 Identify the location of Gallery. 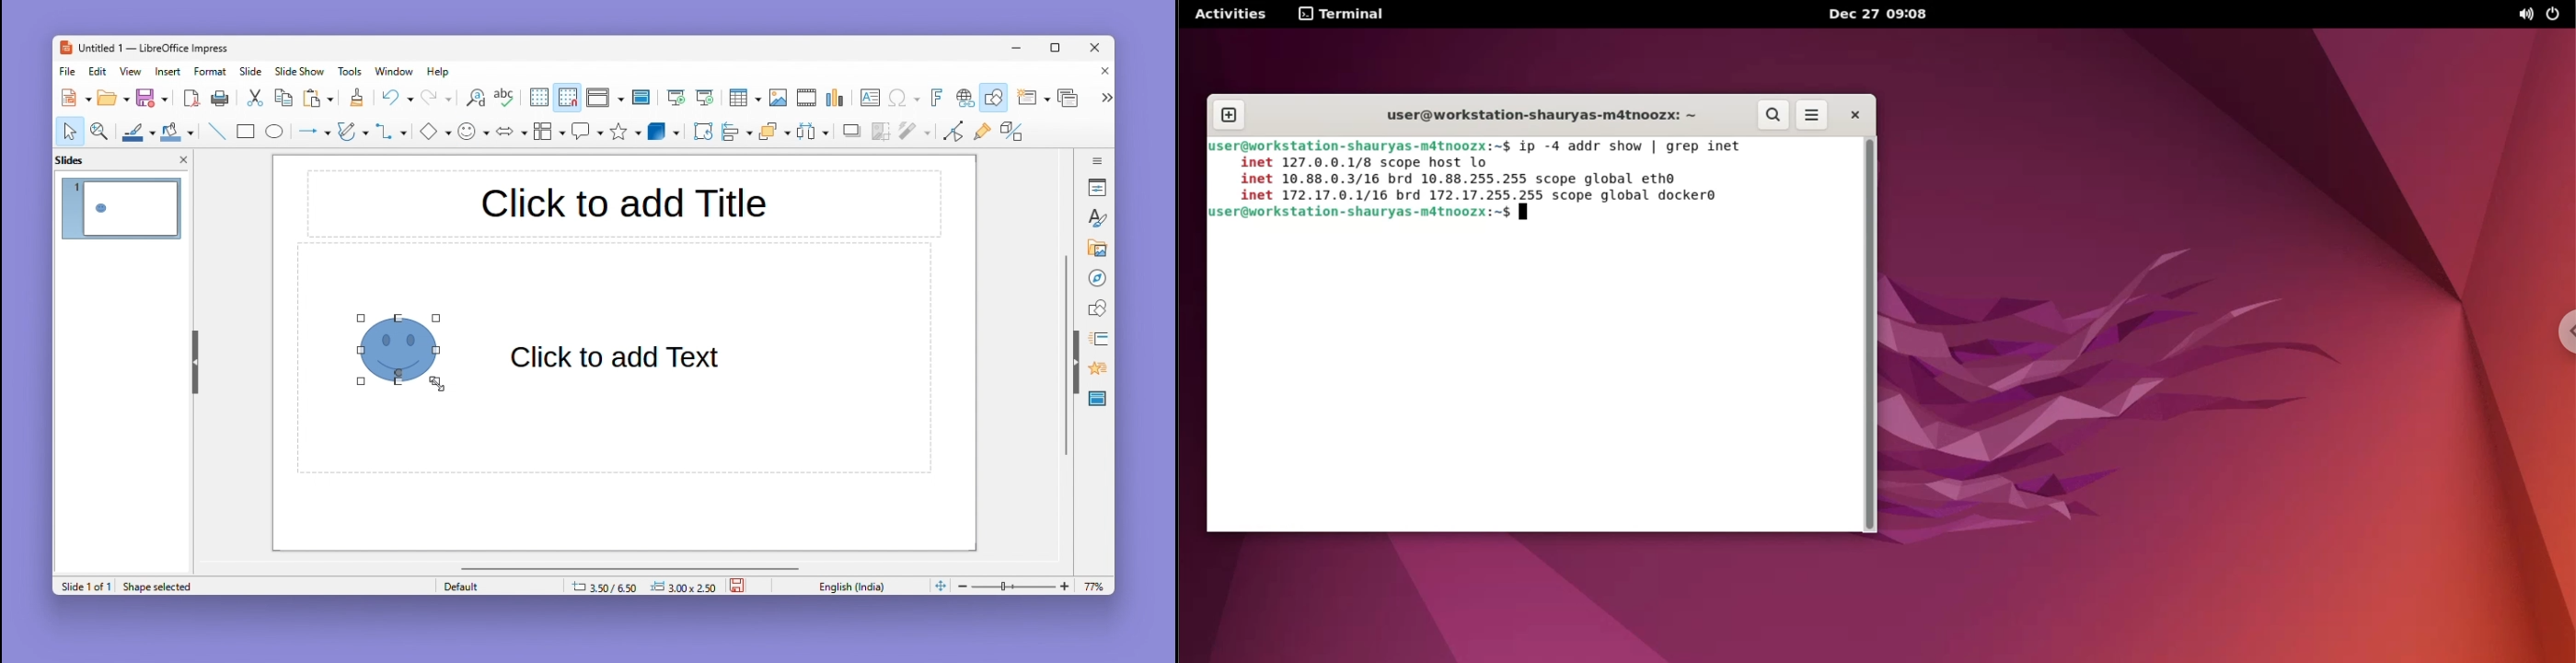
(1094, 249).